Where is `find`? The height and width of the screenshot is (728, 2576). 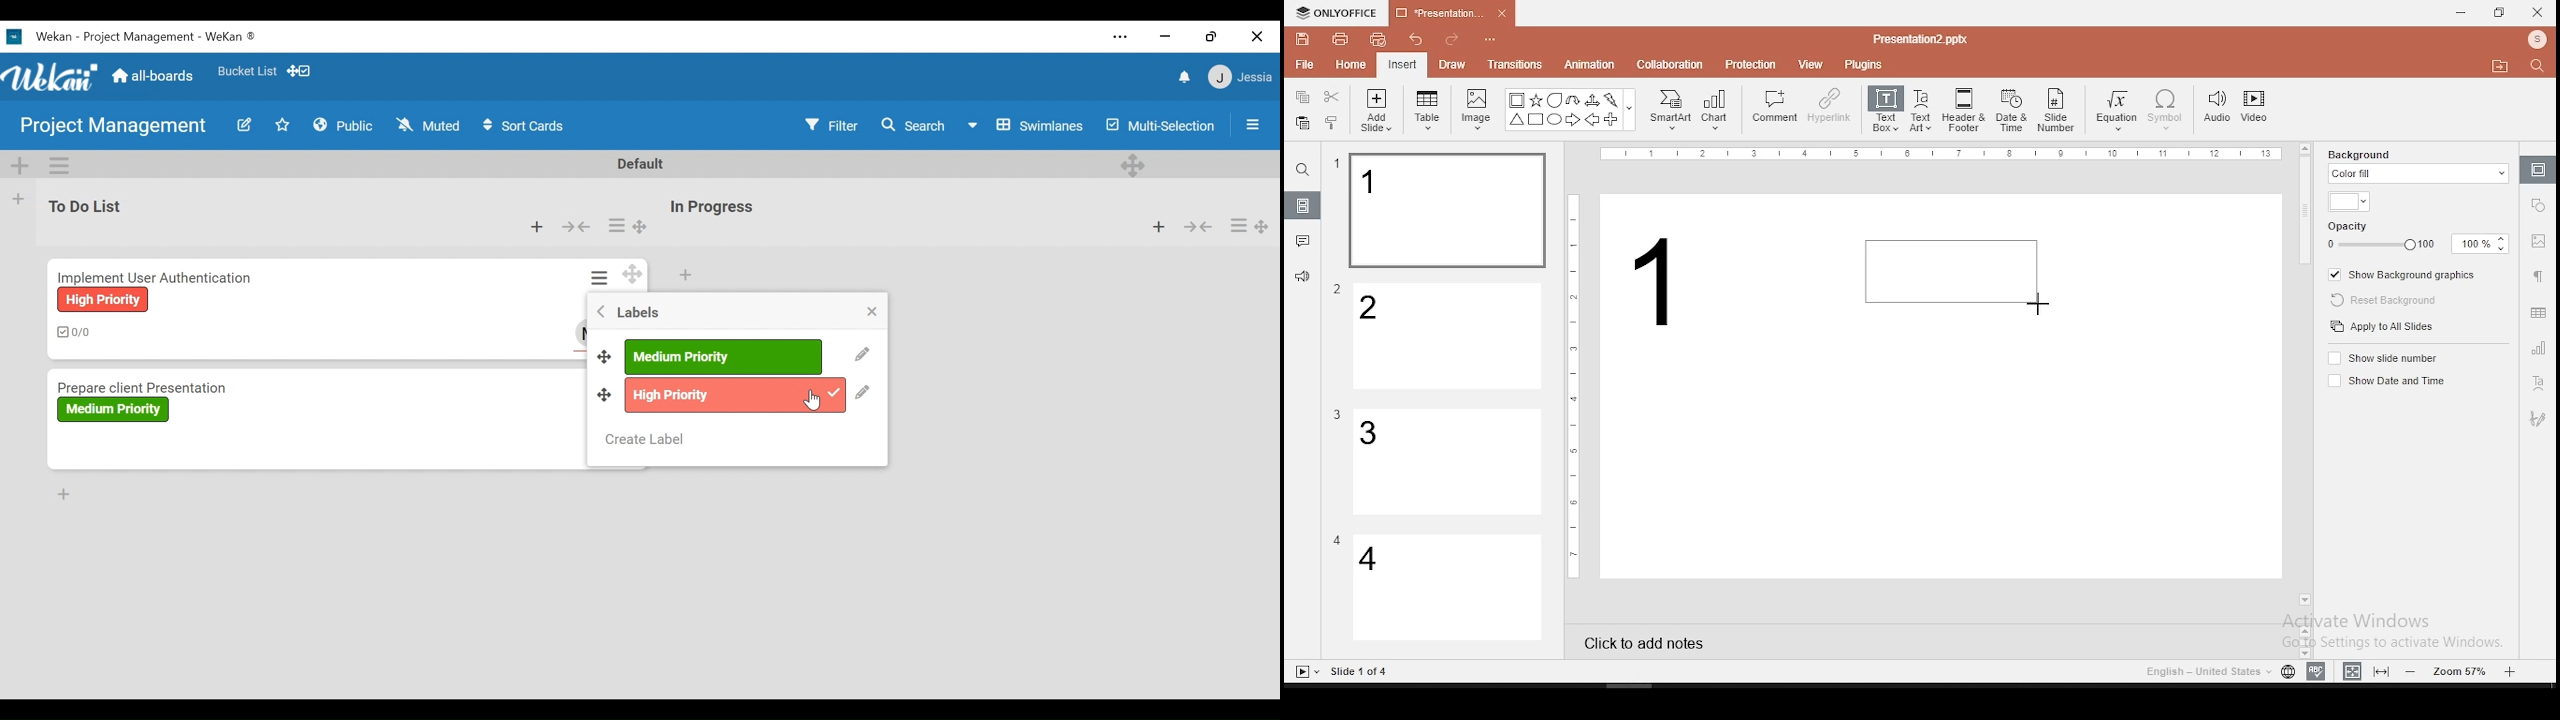 find is located at coordinates (1302, 170).